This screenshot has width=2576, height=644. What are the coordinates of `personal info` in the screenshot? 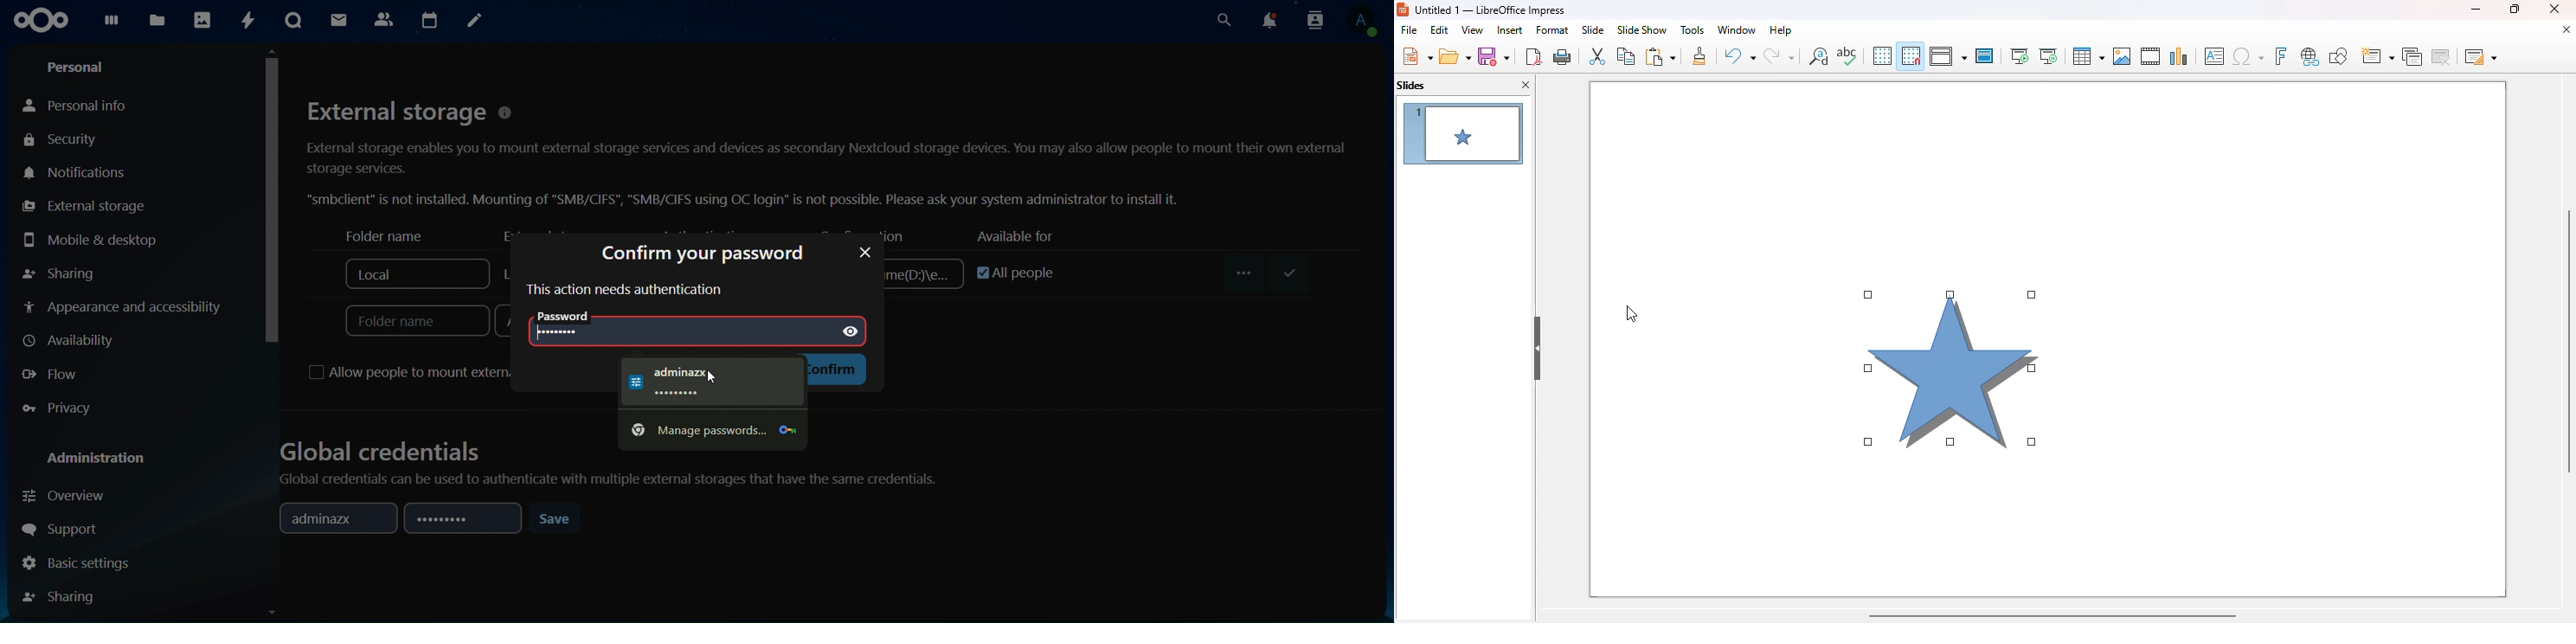 It's located at (80, 102).